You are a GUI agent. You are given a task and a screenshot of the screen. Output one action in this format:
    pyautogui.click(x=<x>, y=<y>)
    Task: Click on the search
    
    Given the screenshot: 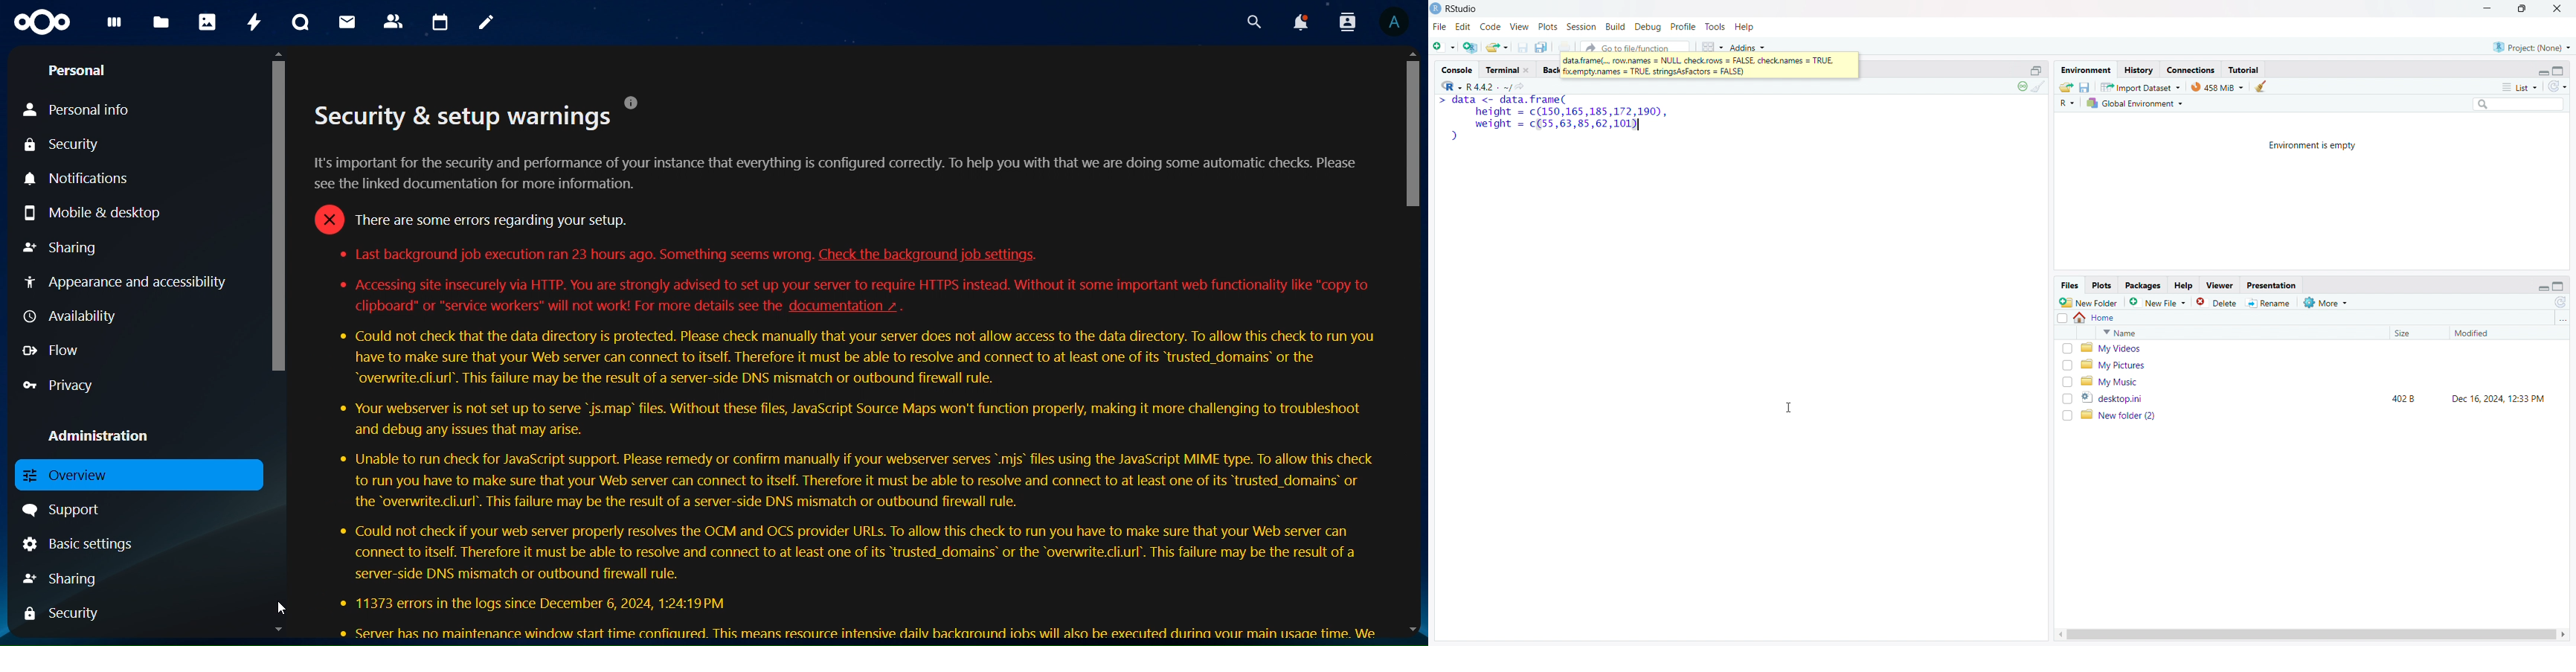 What is the action you would take?
    pyautogui.click(x=2517, y=103)
    